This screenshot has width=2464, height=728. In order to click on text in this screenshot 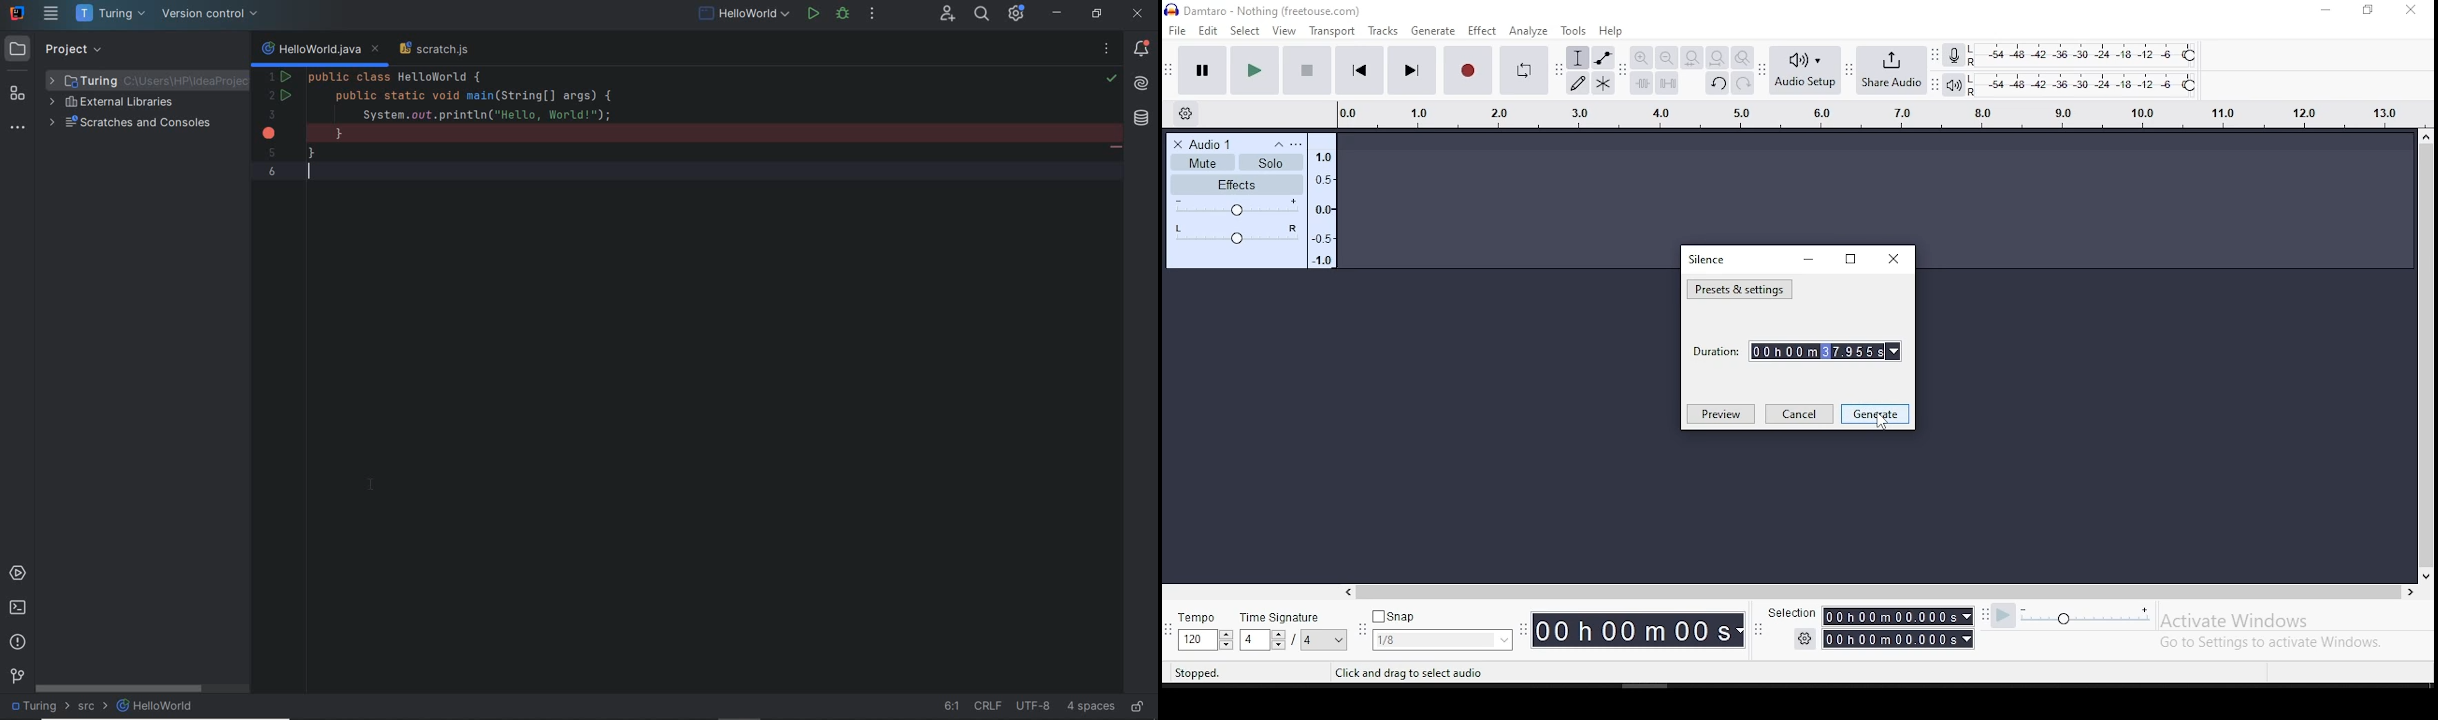, I will do `click(1416, 673)`.